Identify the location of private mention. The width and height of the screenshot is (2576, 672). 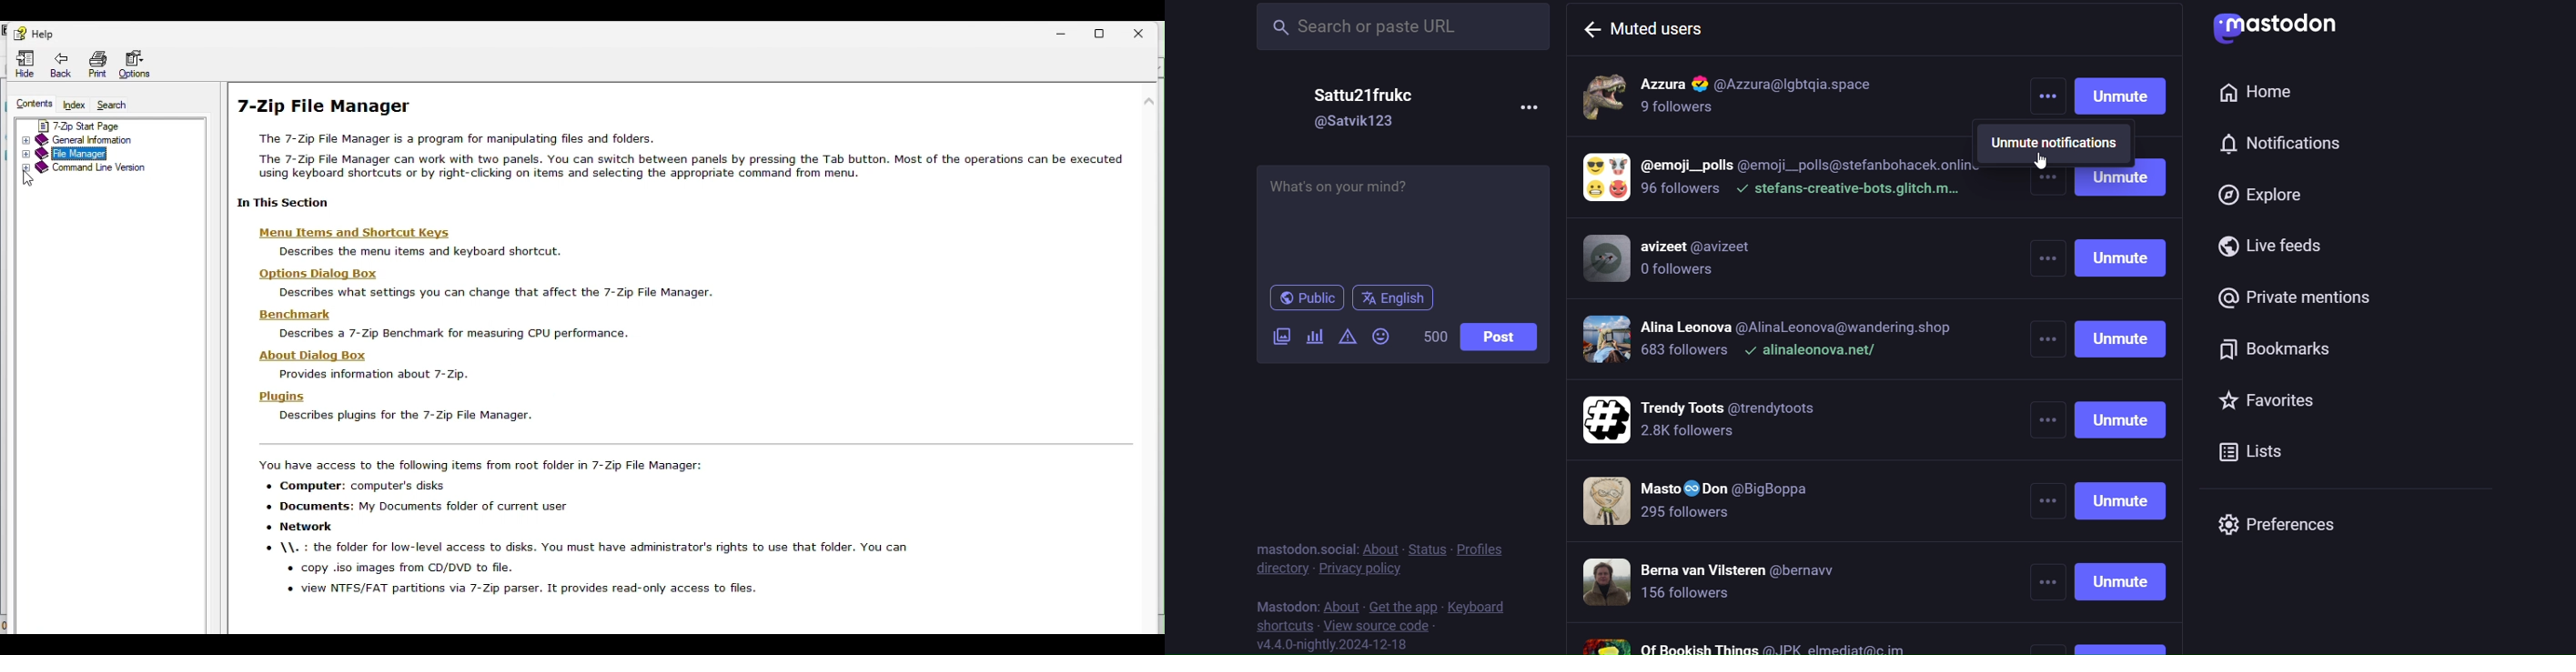
(2298, 296).